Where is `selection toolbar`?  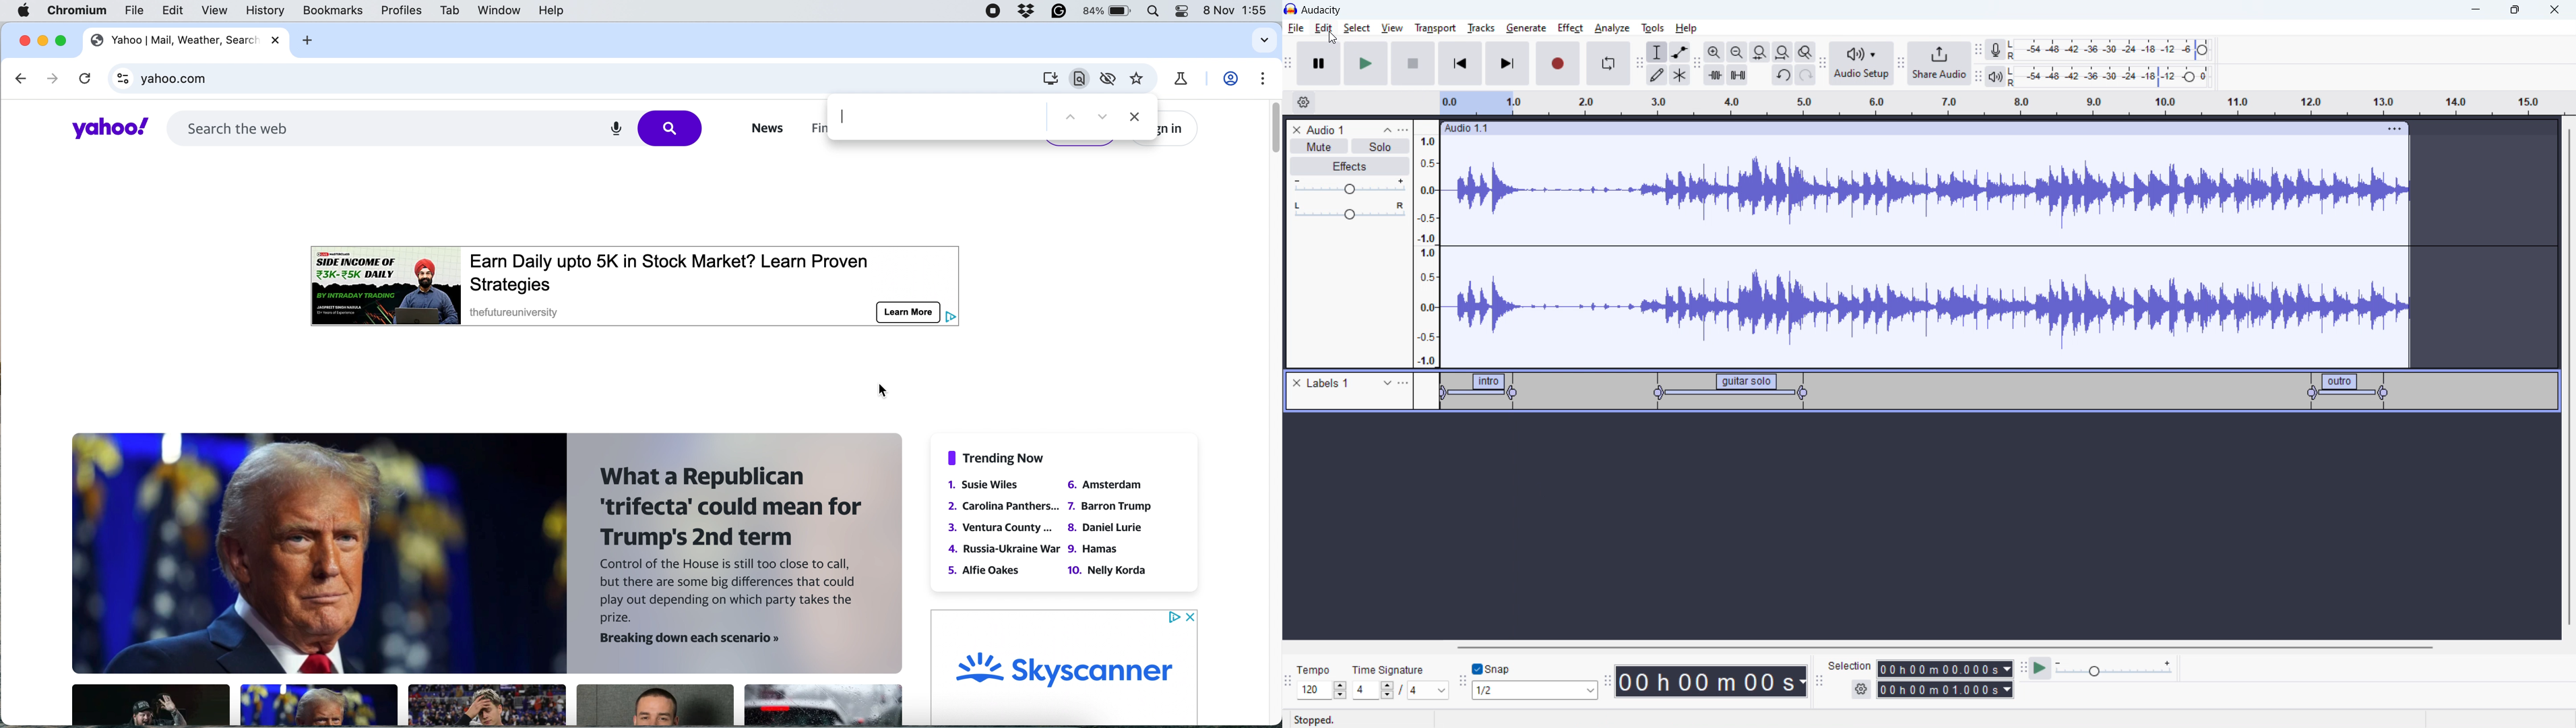
selection toolbar is located at coordinates (1817, 681).